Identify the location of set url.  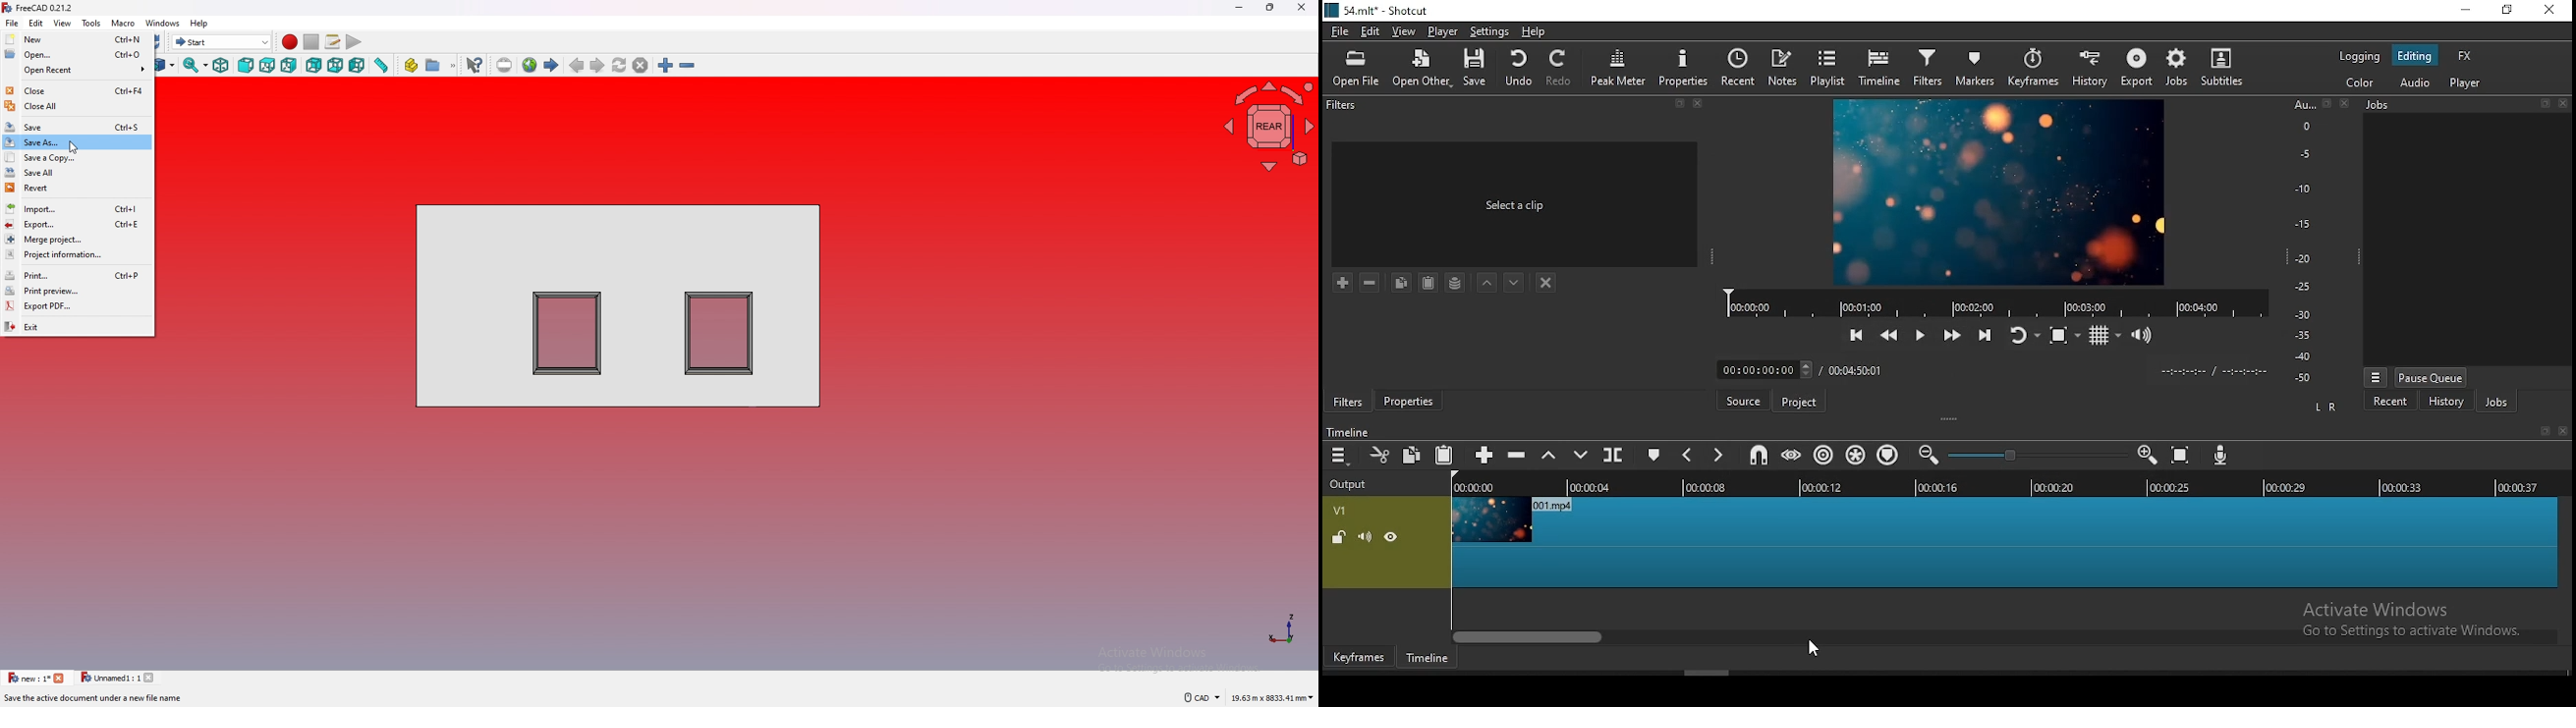
(503, 65).